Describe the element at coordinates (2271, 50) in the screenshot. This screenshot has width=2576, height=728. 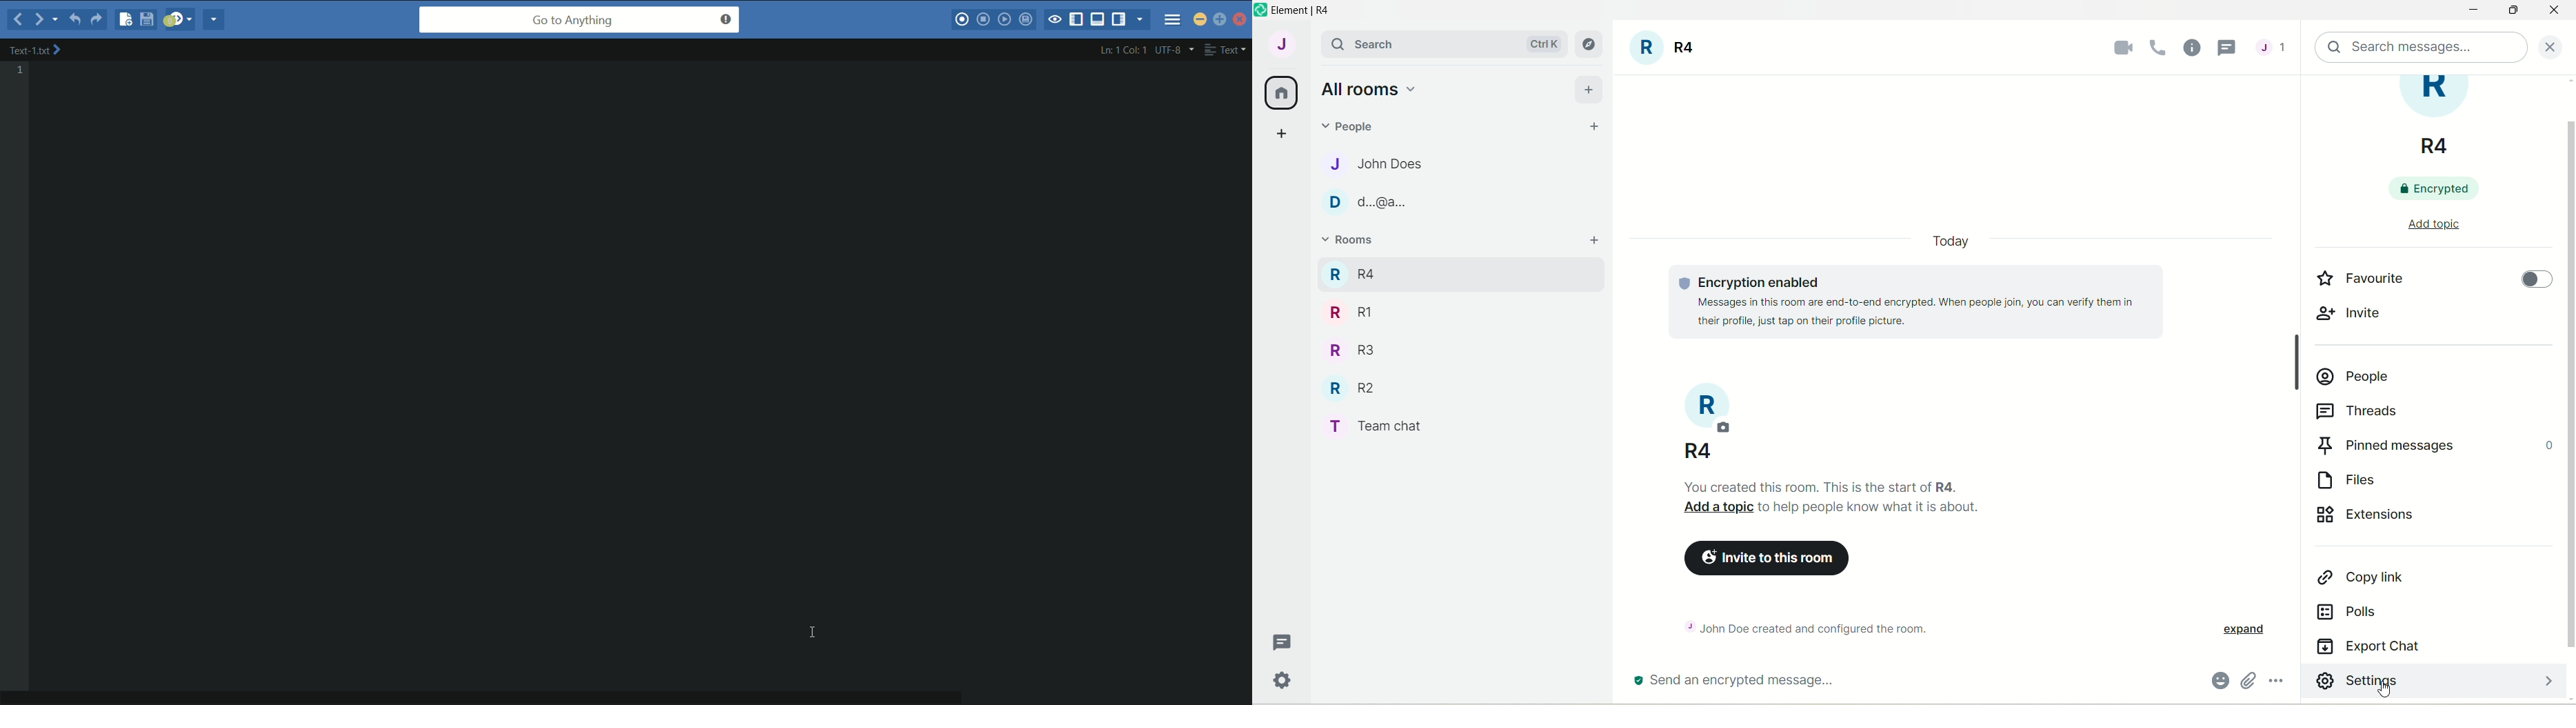
I see `threads` at that location.